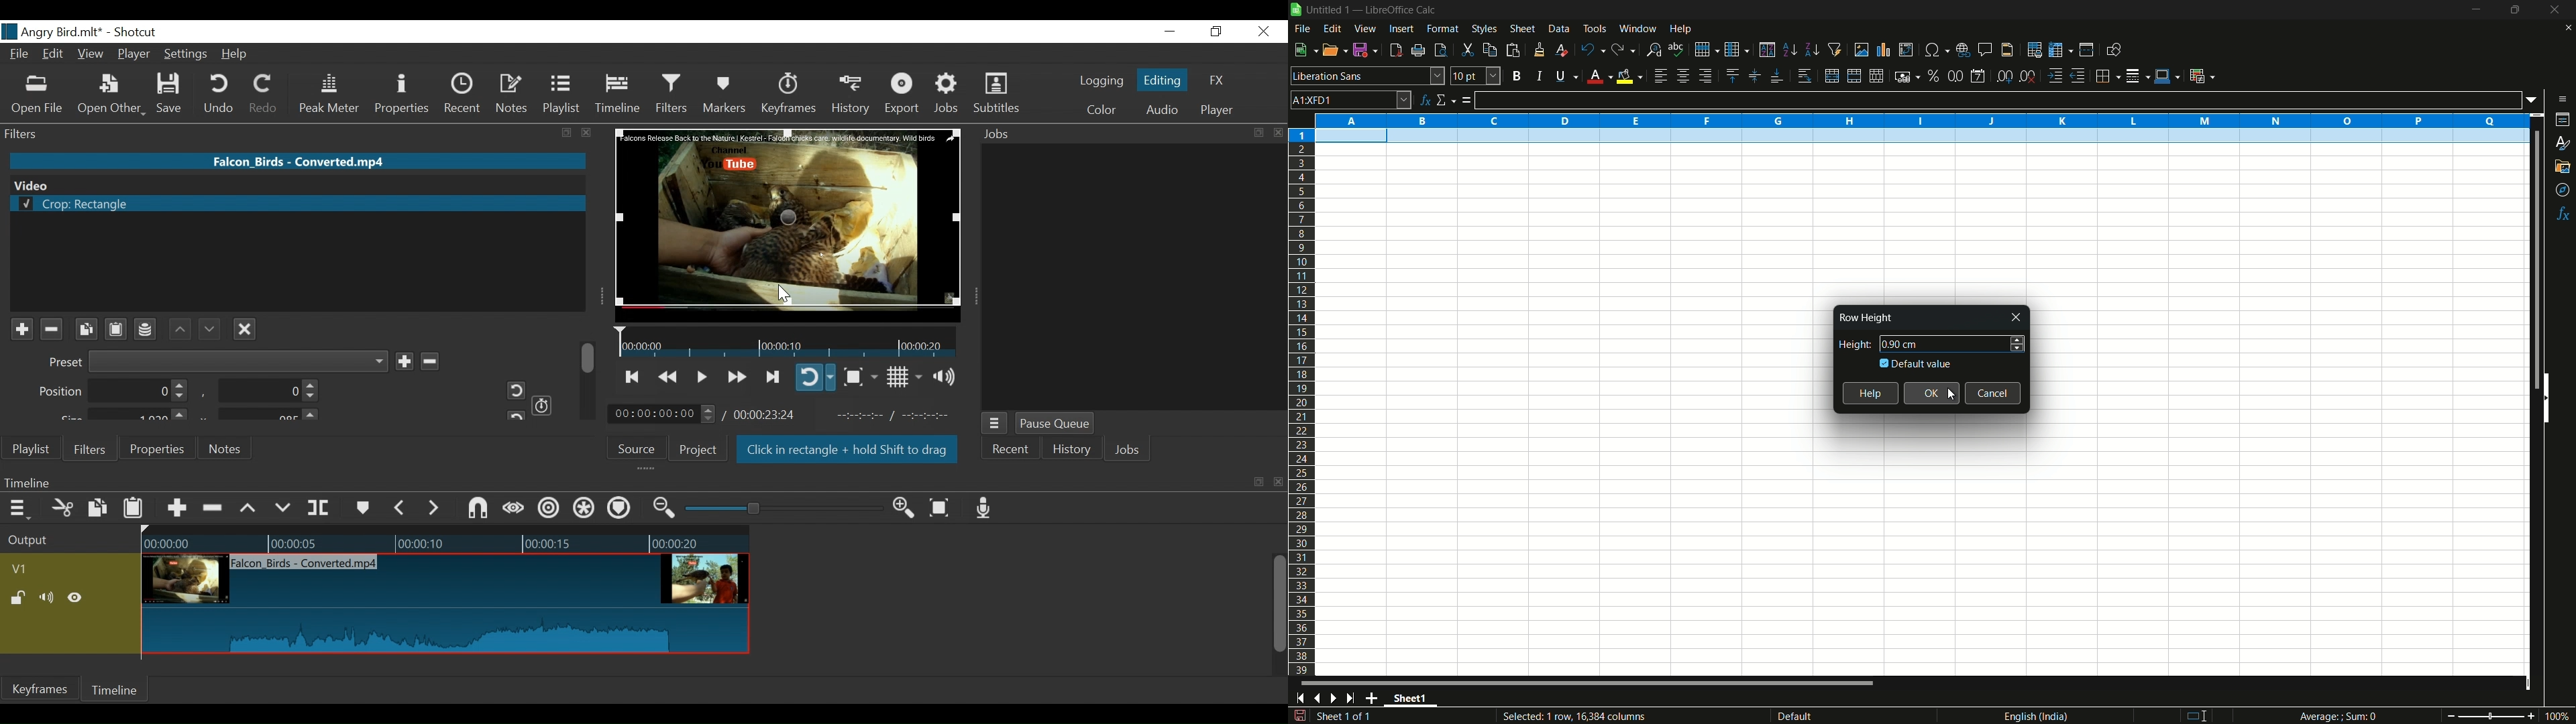 The height and width of the screenshot is (728, 2576). What do you see at coordinates (1302, 402) in the screenshot?
I see `rows` at bounding box center [1302, 402].